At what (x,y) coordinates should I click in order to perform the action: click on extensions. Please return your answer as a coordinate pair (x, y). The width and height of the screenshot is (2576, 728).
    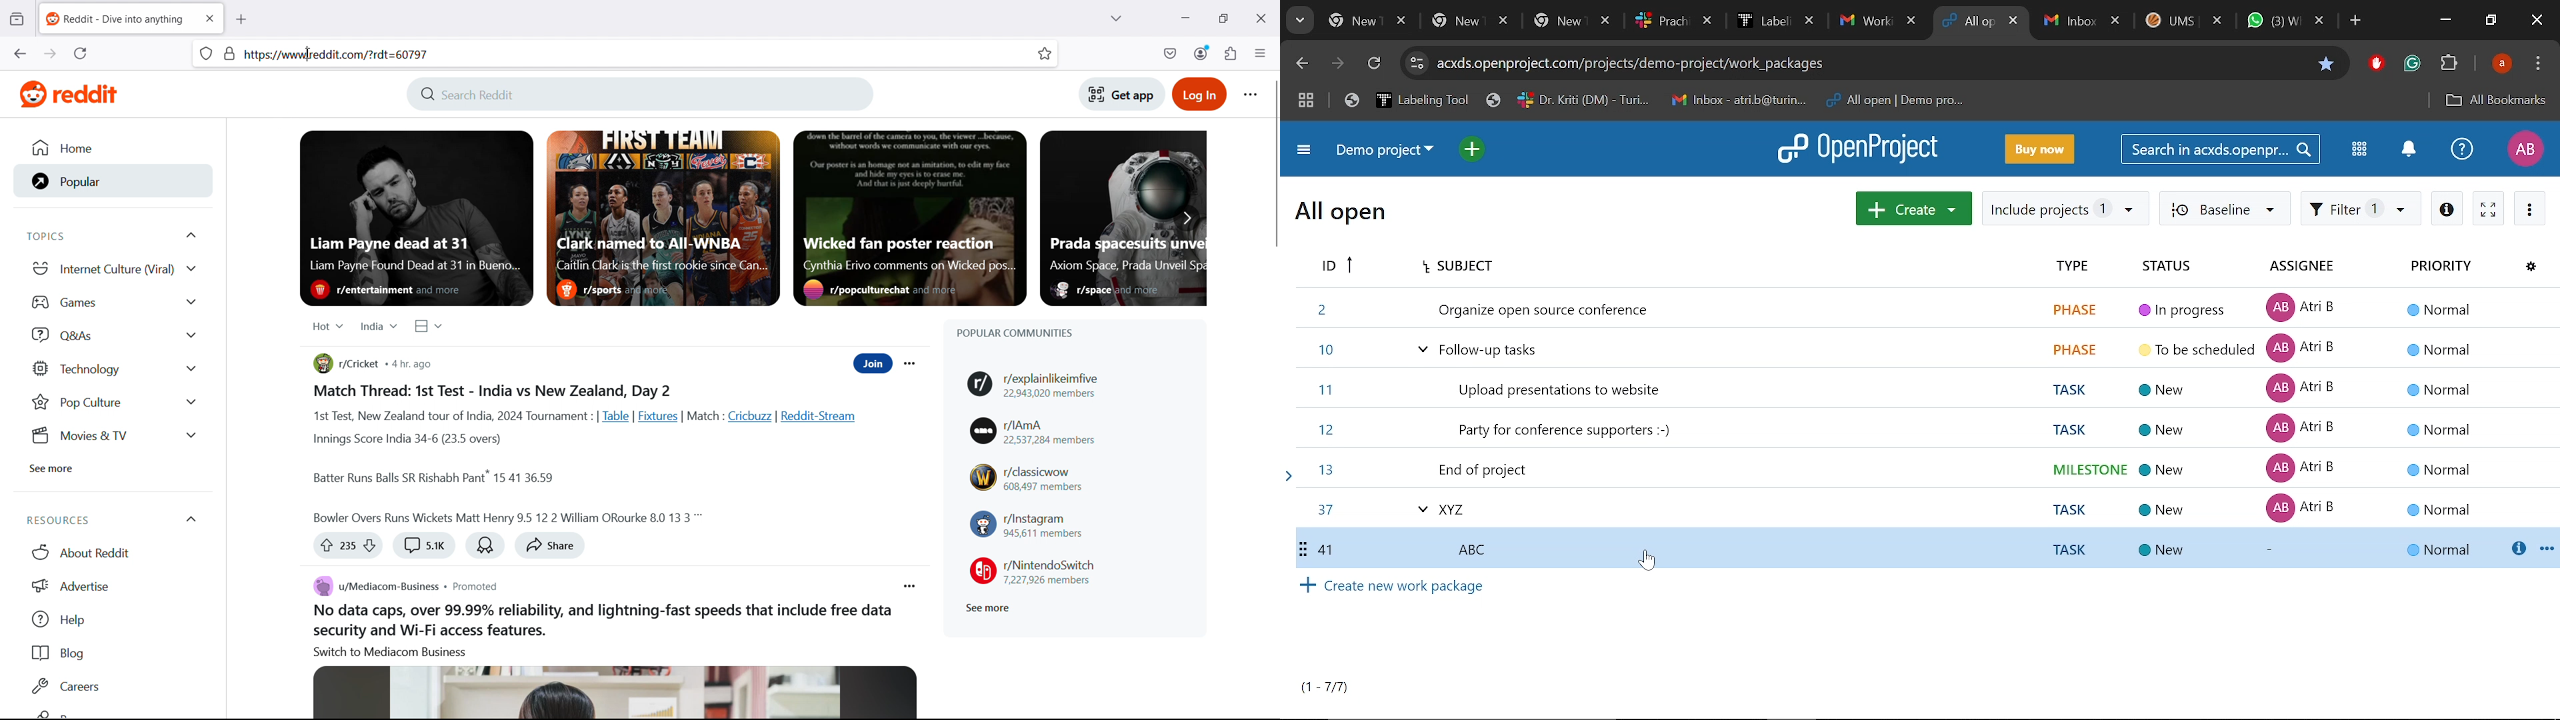
    Looking at the image, I should click on (1231, 52).